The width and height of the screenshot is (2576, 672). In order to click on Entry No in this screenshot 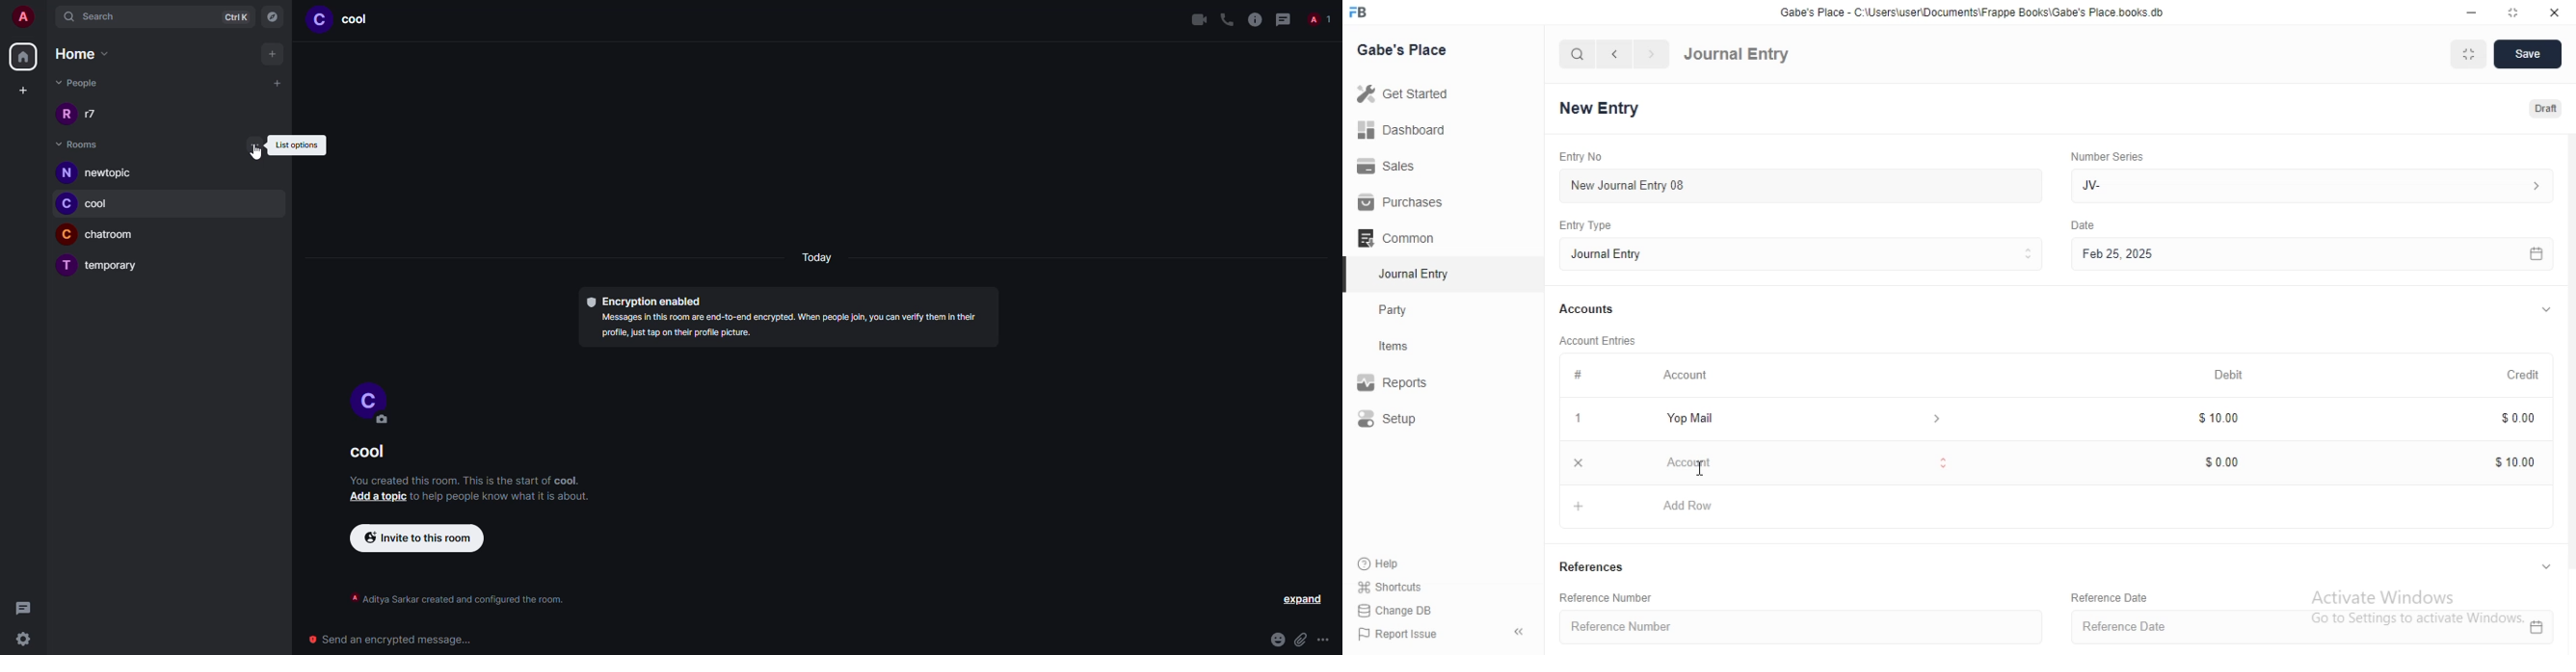, I will do `click(1579, 155)`.